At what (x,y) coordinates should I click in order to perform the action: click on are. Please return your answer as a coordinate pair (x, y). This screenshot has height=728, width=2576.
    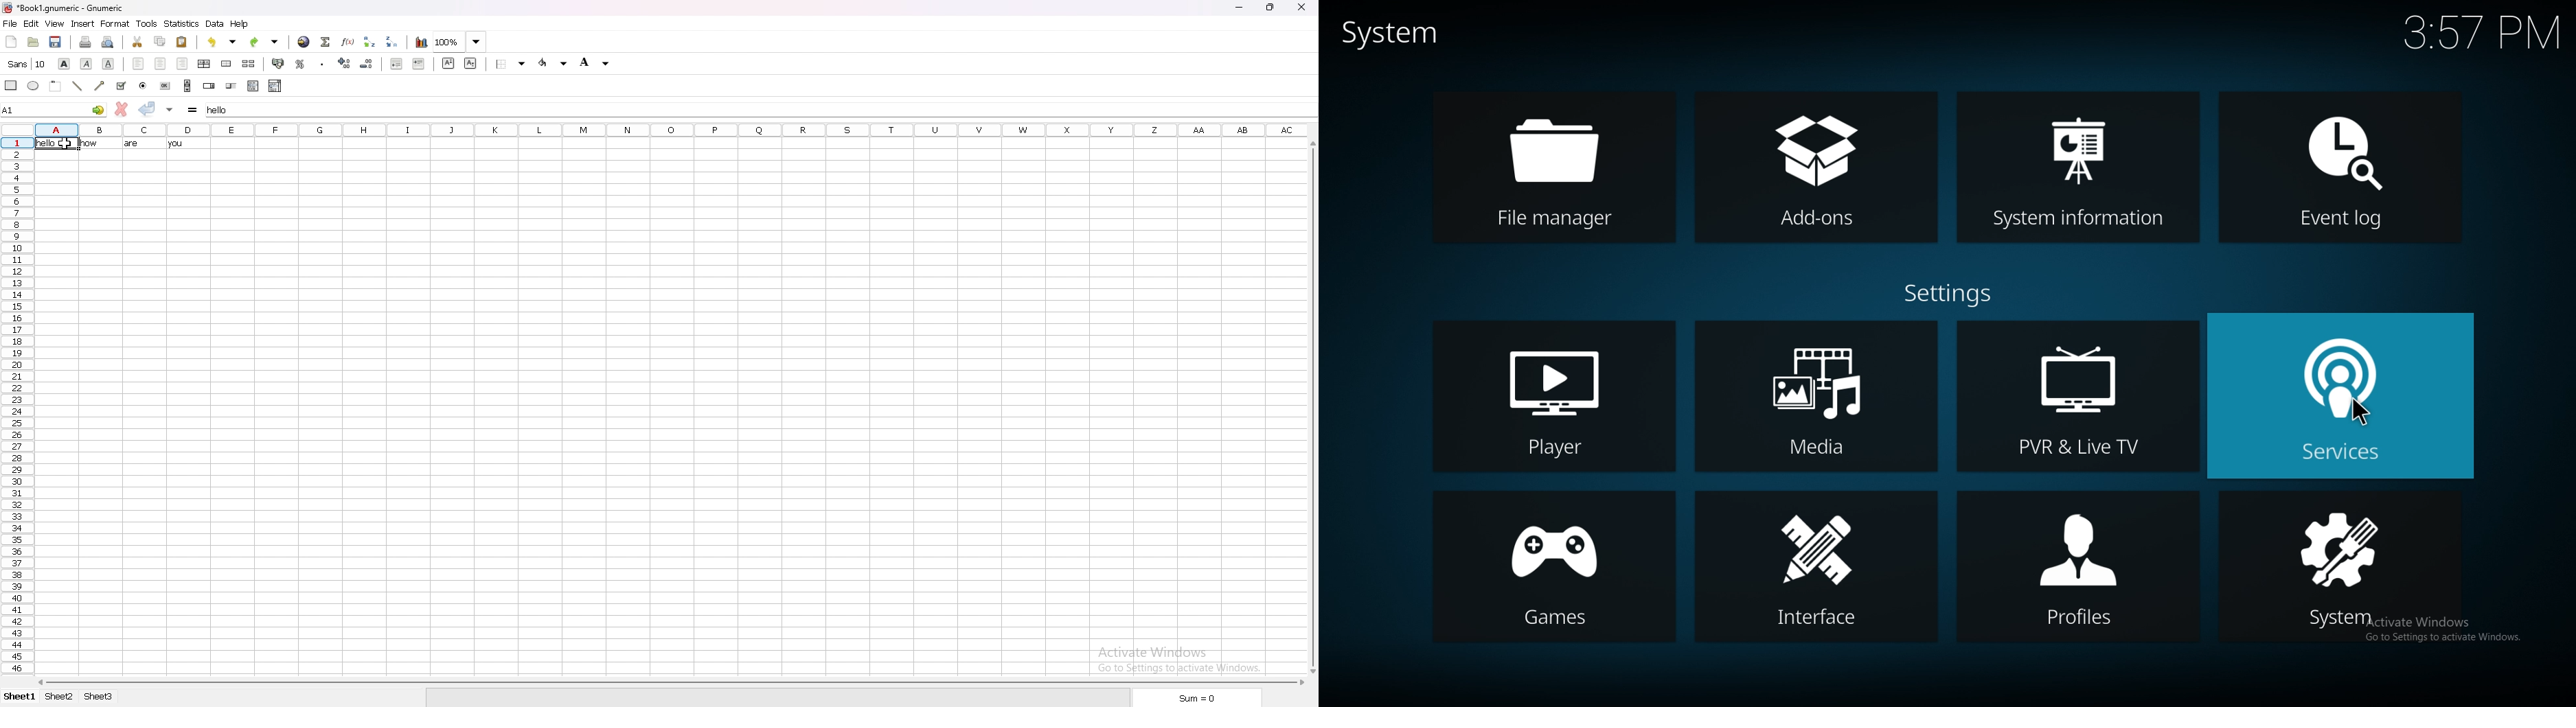
    Looking at the image, I should click on (130, 143).